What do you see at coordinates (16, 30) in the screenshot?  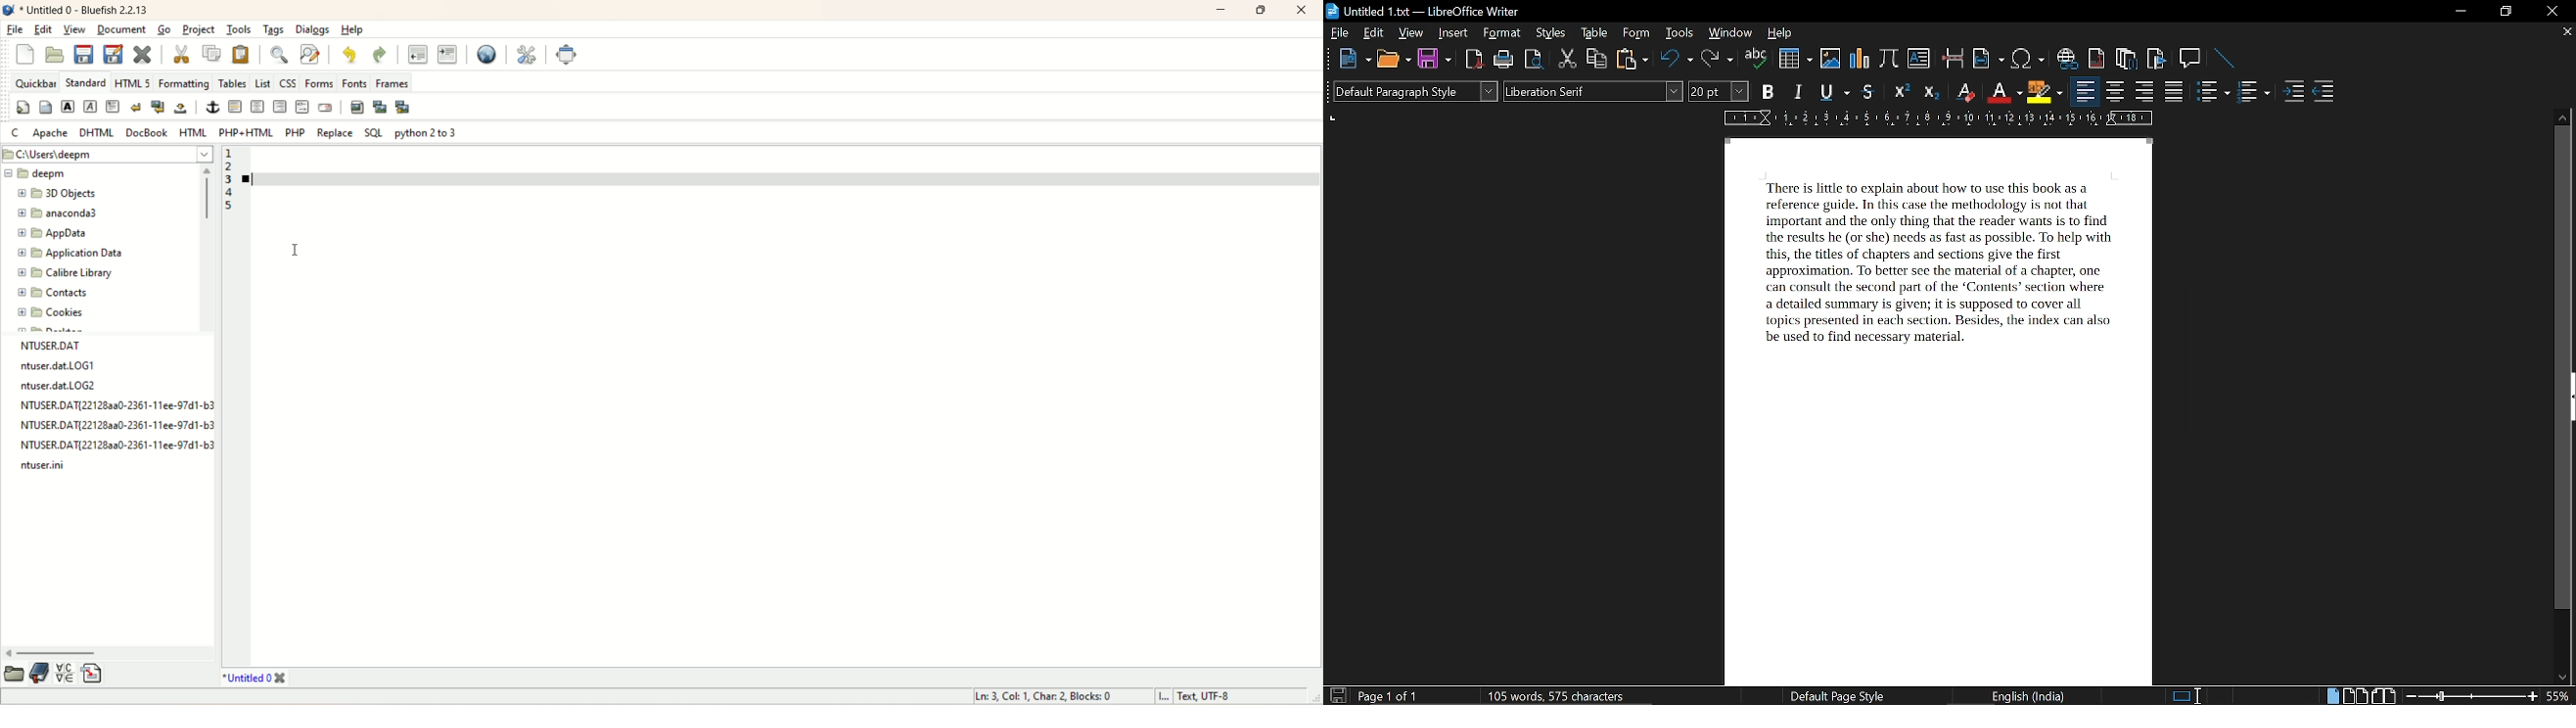 I see `file` at bounding box center [16, 30].